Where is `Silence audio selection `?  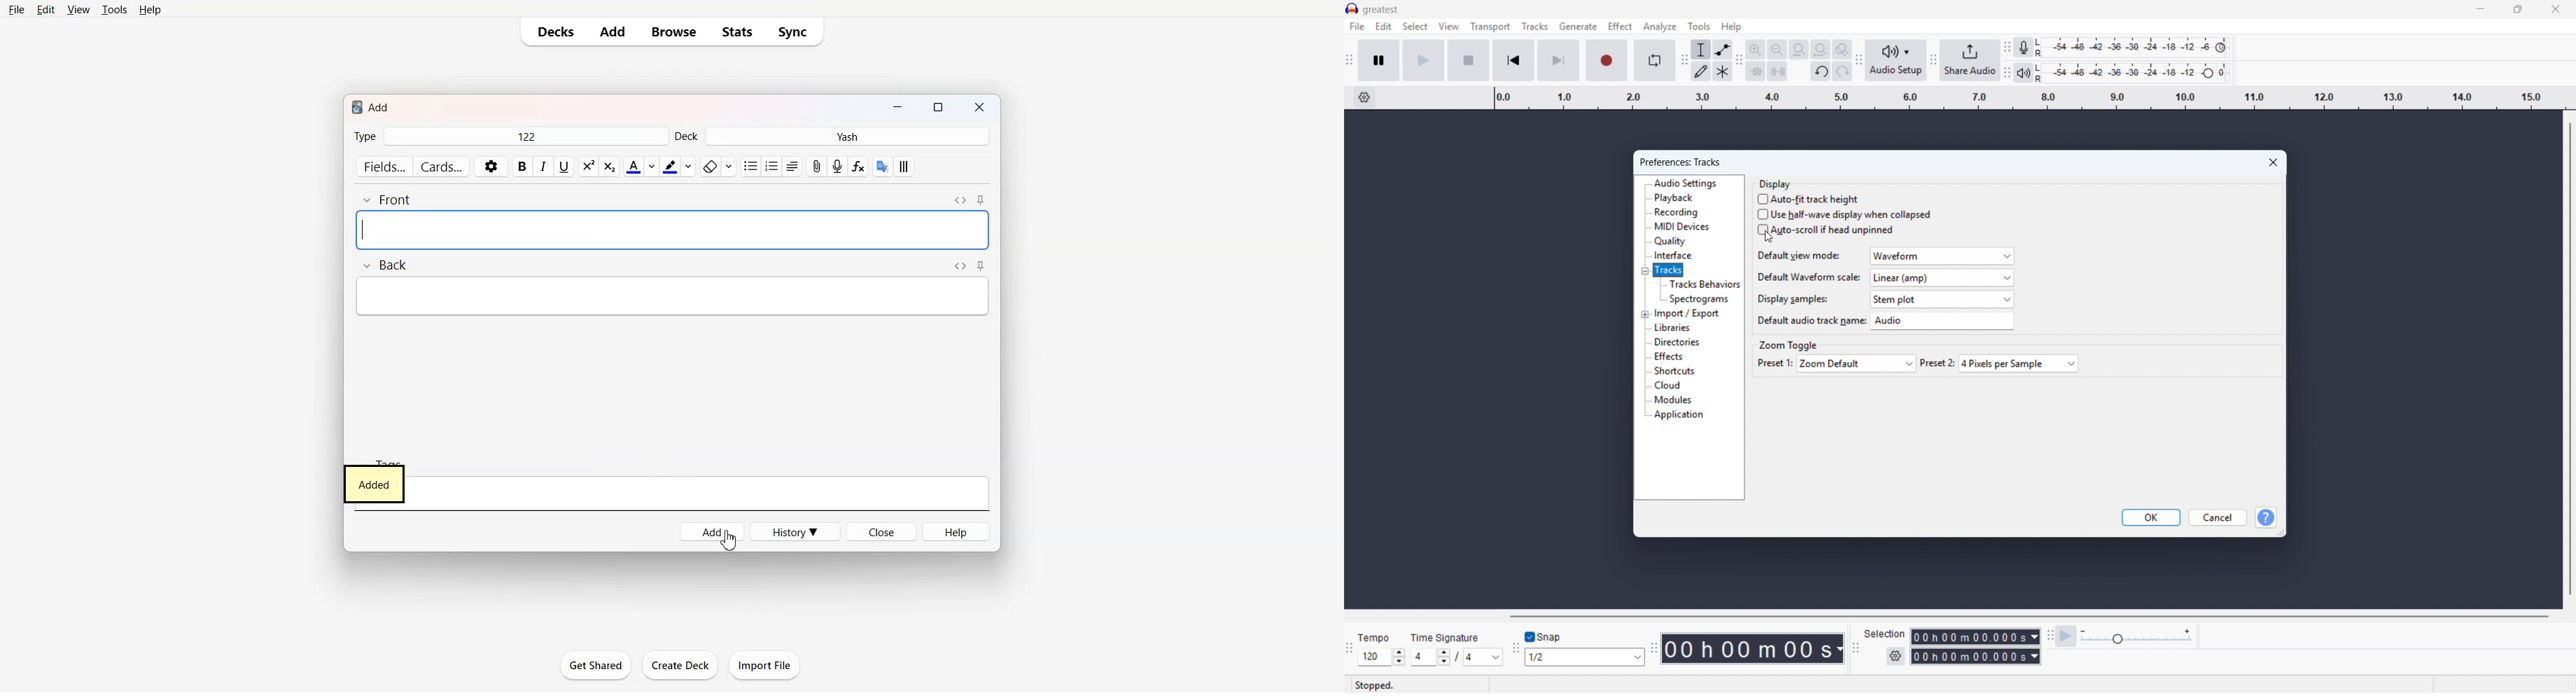
Silence audio selection  is located at coordinates (1777, 71).